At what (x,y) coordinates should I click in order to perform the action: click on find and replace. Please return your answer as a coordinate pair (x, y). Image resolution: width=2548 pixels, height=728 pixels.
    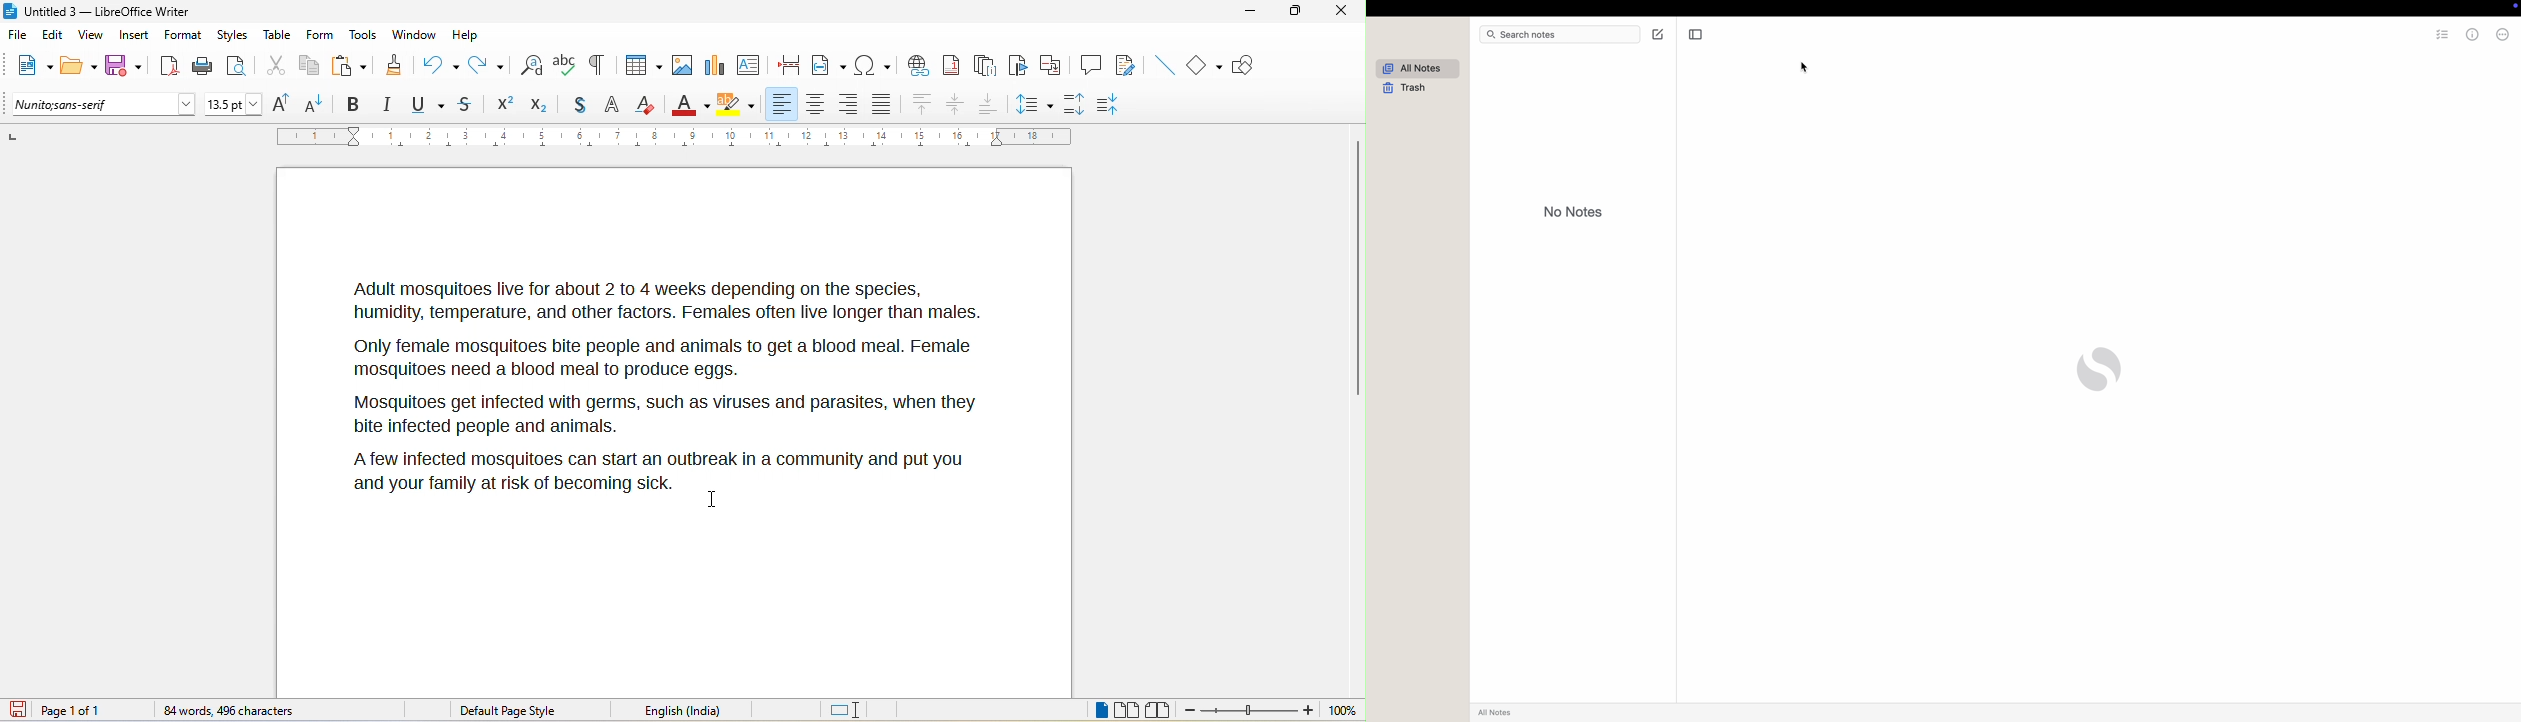
    Looking at the image, I should click on (532, 64).